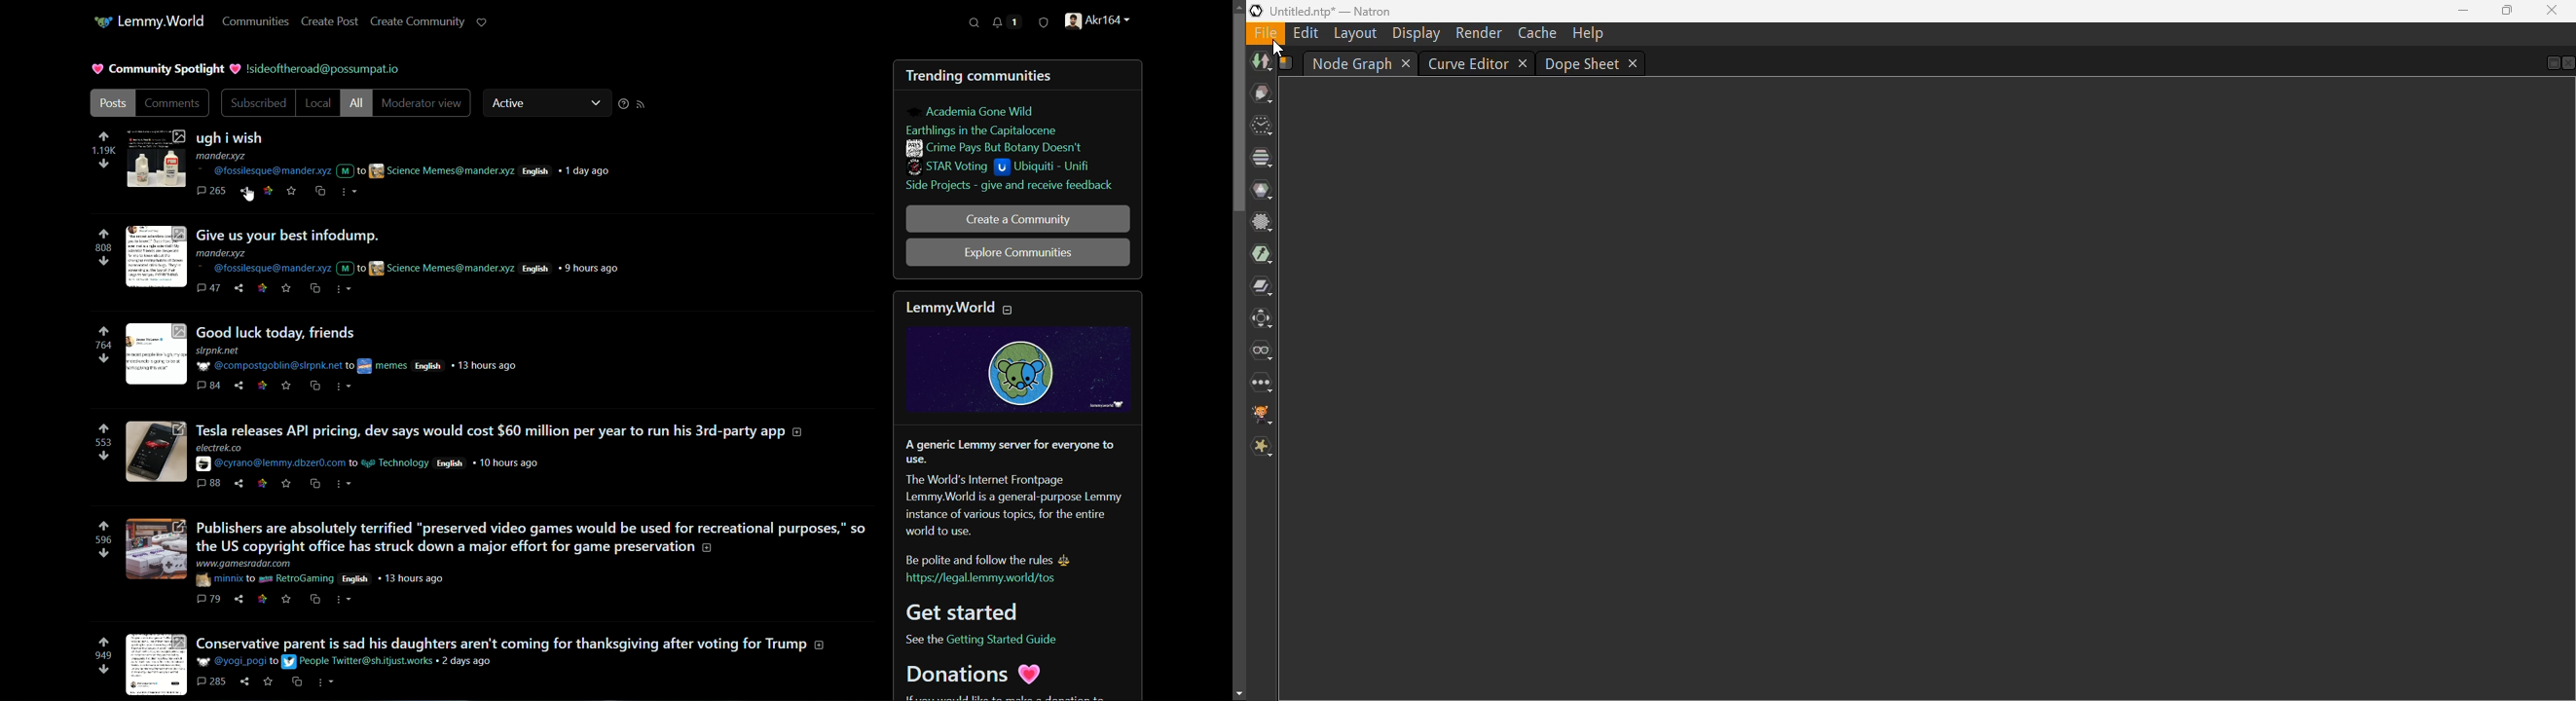 This screenshot has height=728, width=2576. I want to click on more actions, so click(347, 387).